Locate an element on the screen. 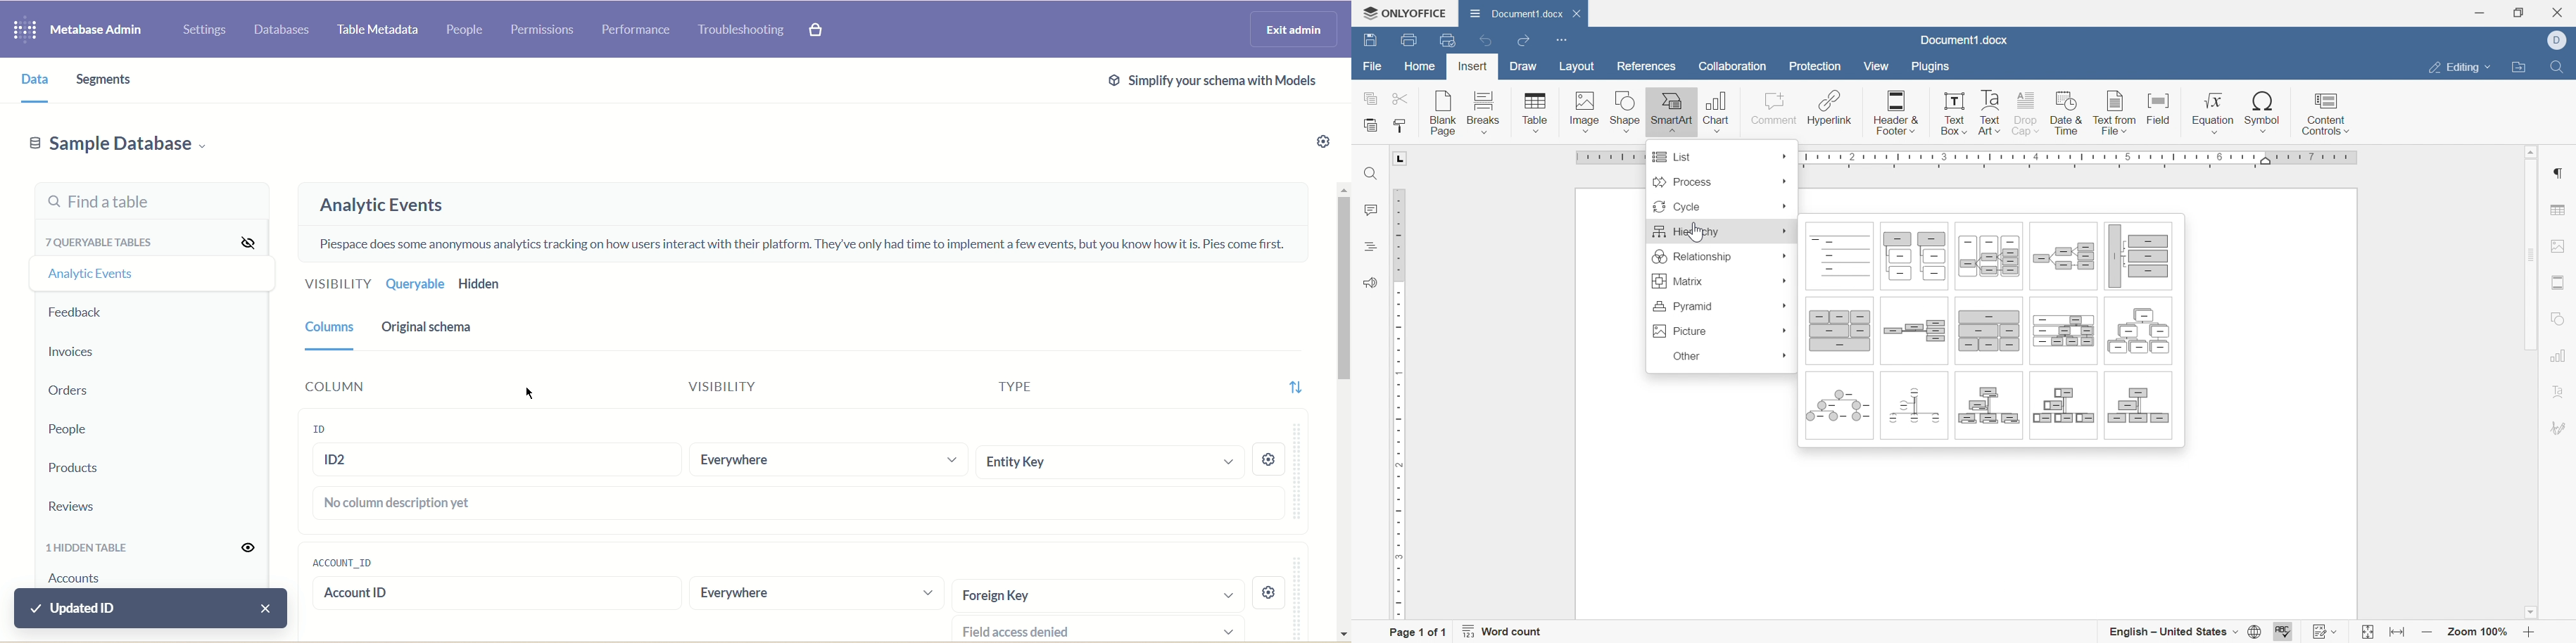  Name and title organization chart is located at coordinates (1991, 410).